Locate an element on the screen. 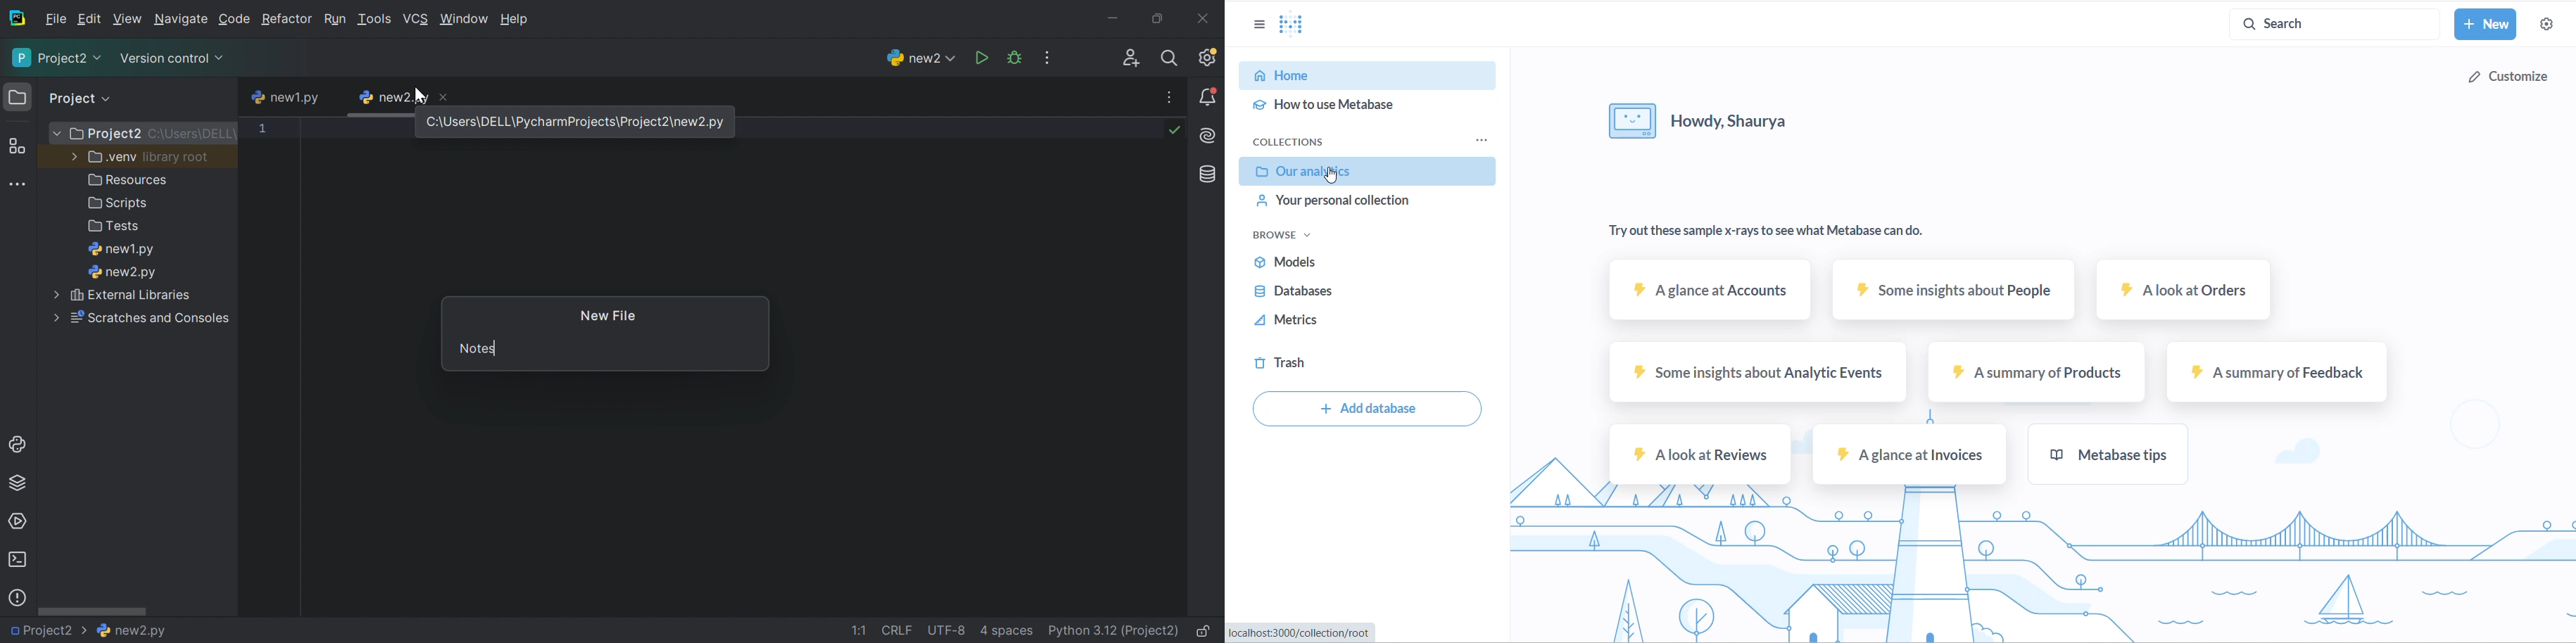 The width and height of the screenshot is (2576, 644). Try out these sample x-rays to see what Metabase can do. is located at coordinates (1773, 231).